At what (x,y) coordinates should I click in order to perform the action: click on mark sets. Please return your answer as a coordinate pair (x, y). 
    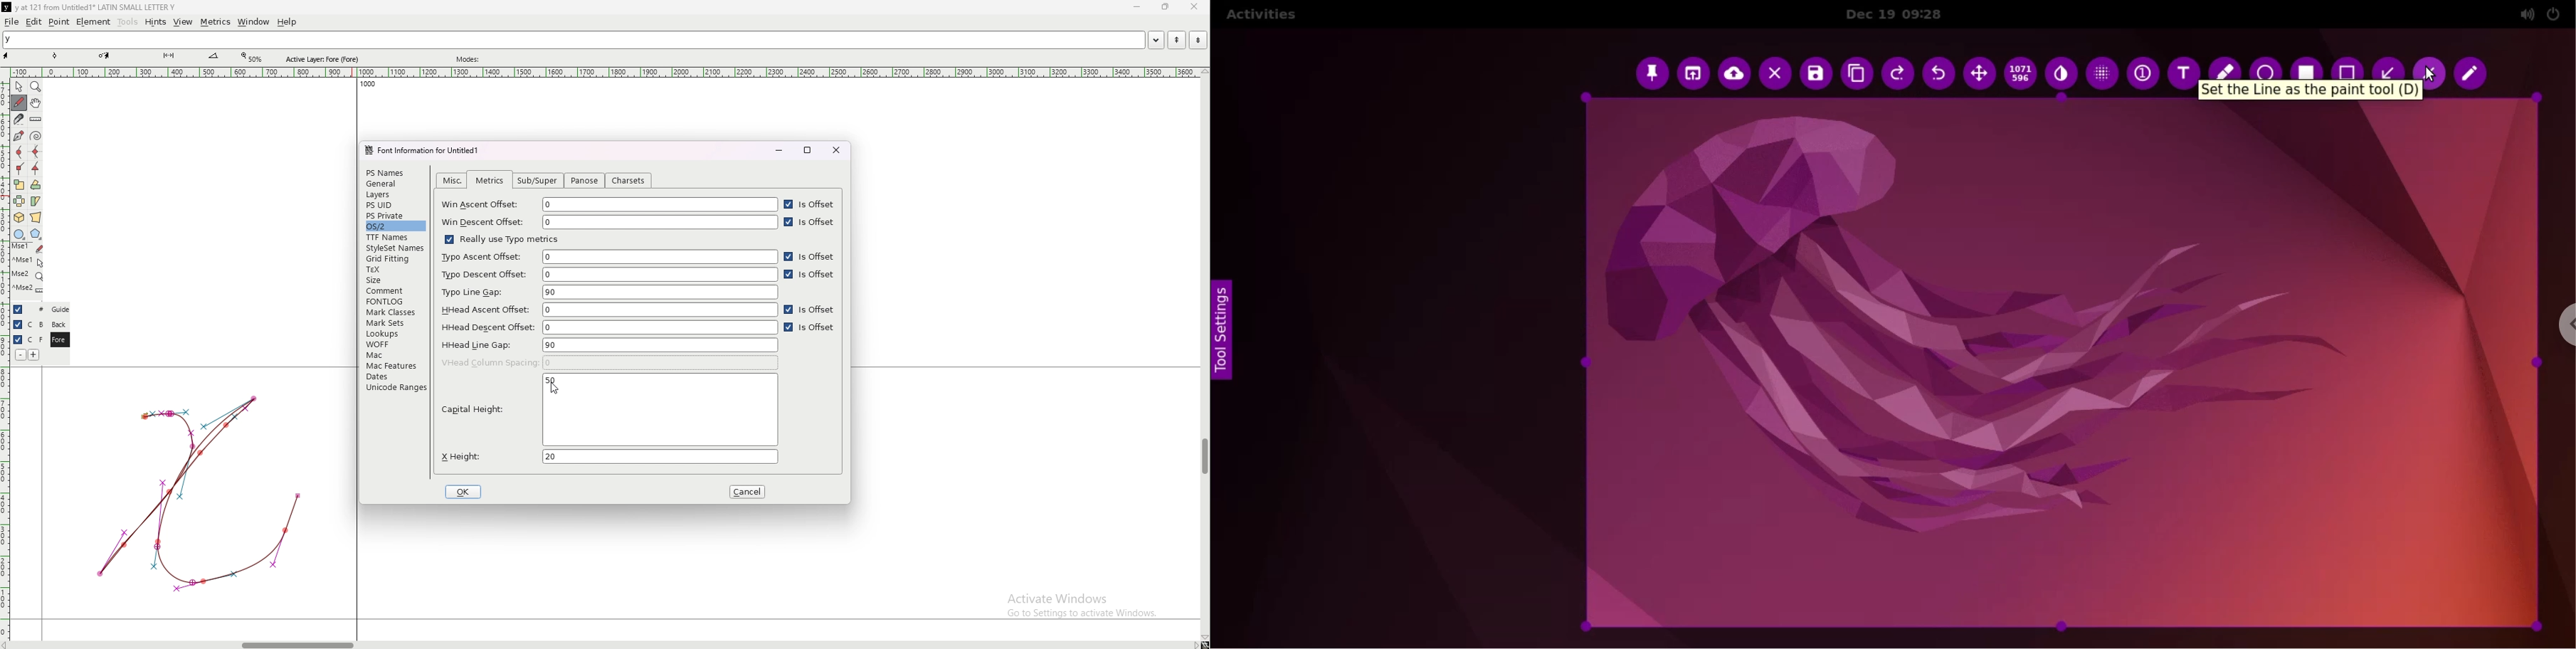
    Looking at the image, I should click on (394, 323).